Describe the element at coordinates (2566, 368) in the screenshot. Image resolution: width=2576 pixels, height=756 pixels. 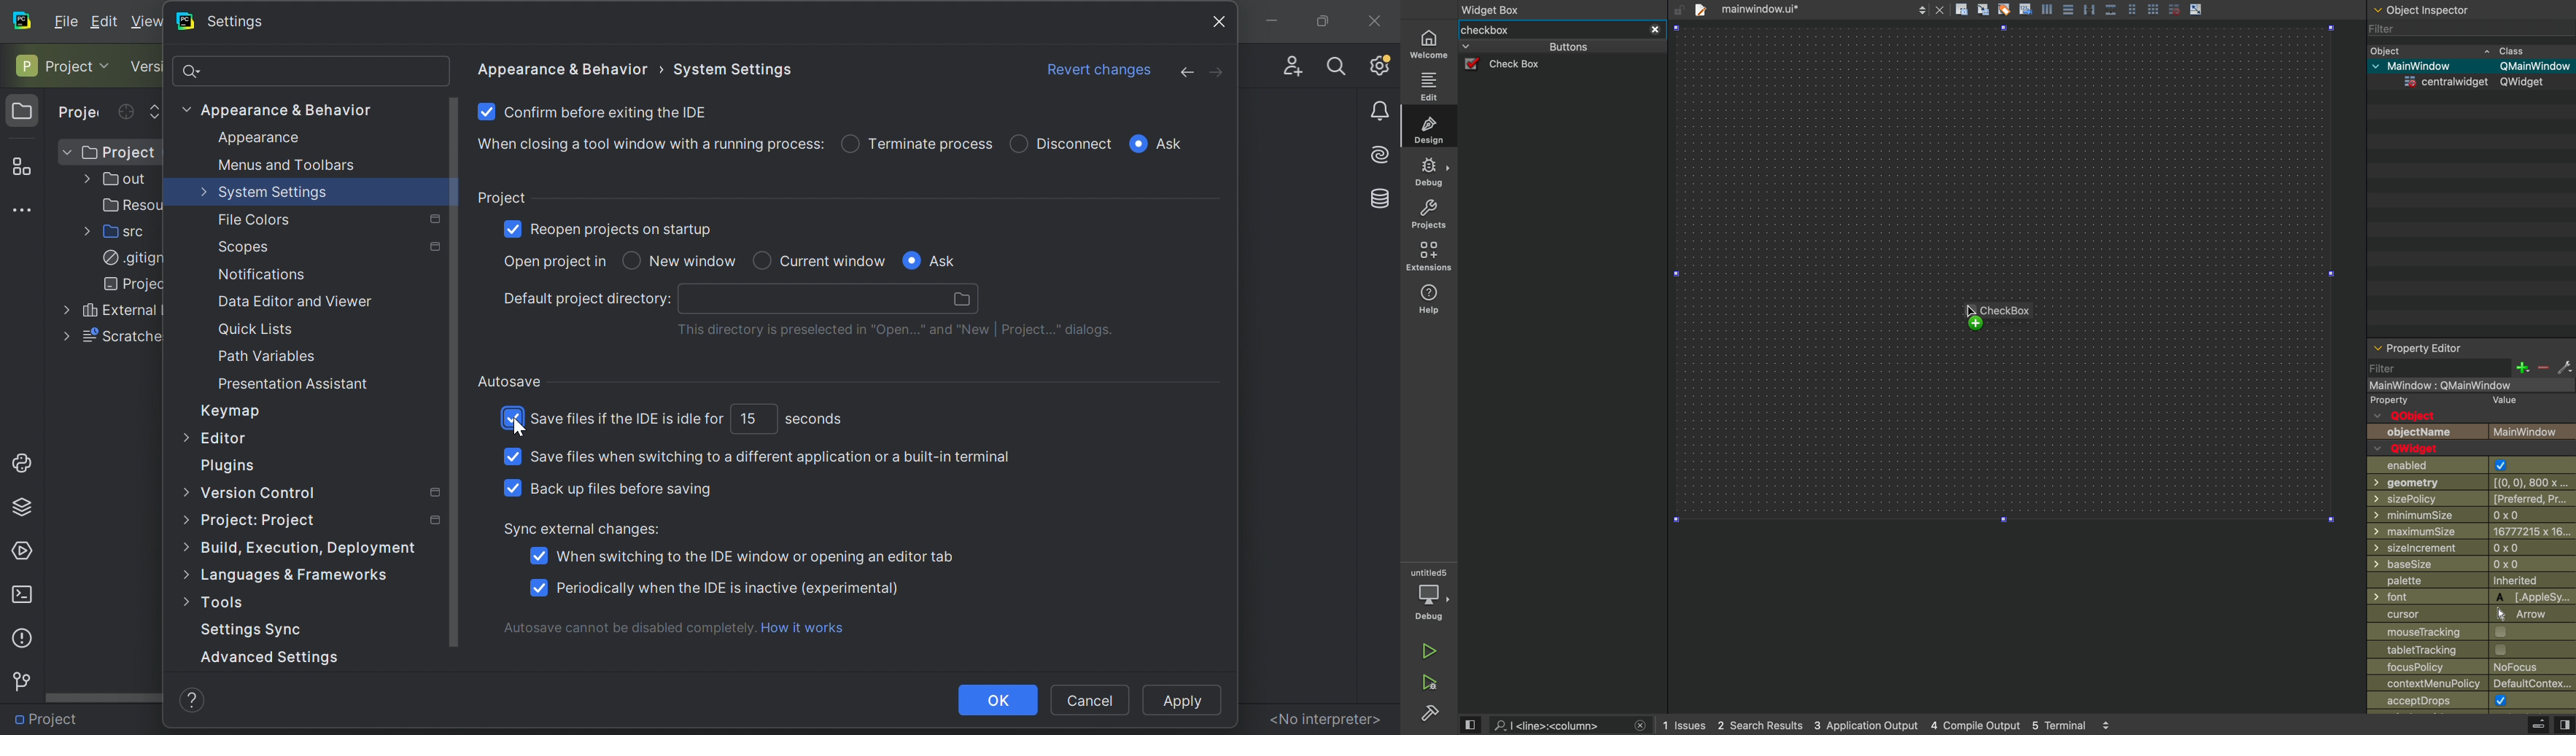
I see `settings` at that location.